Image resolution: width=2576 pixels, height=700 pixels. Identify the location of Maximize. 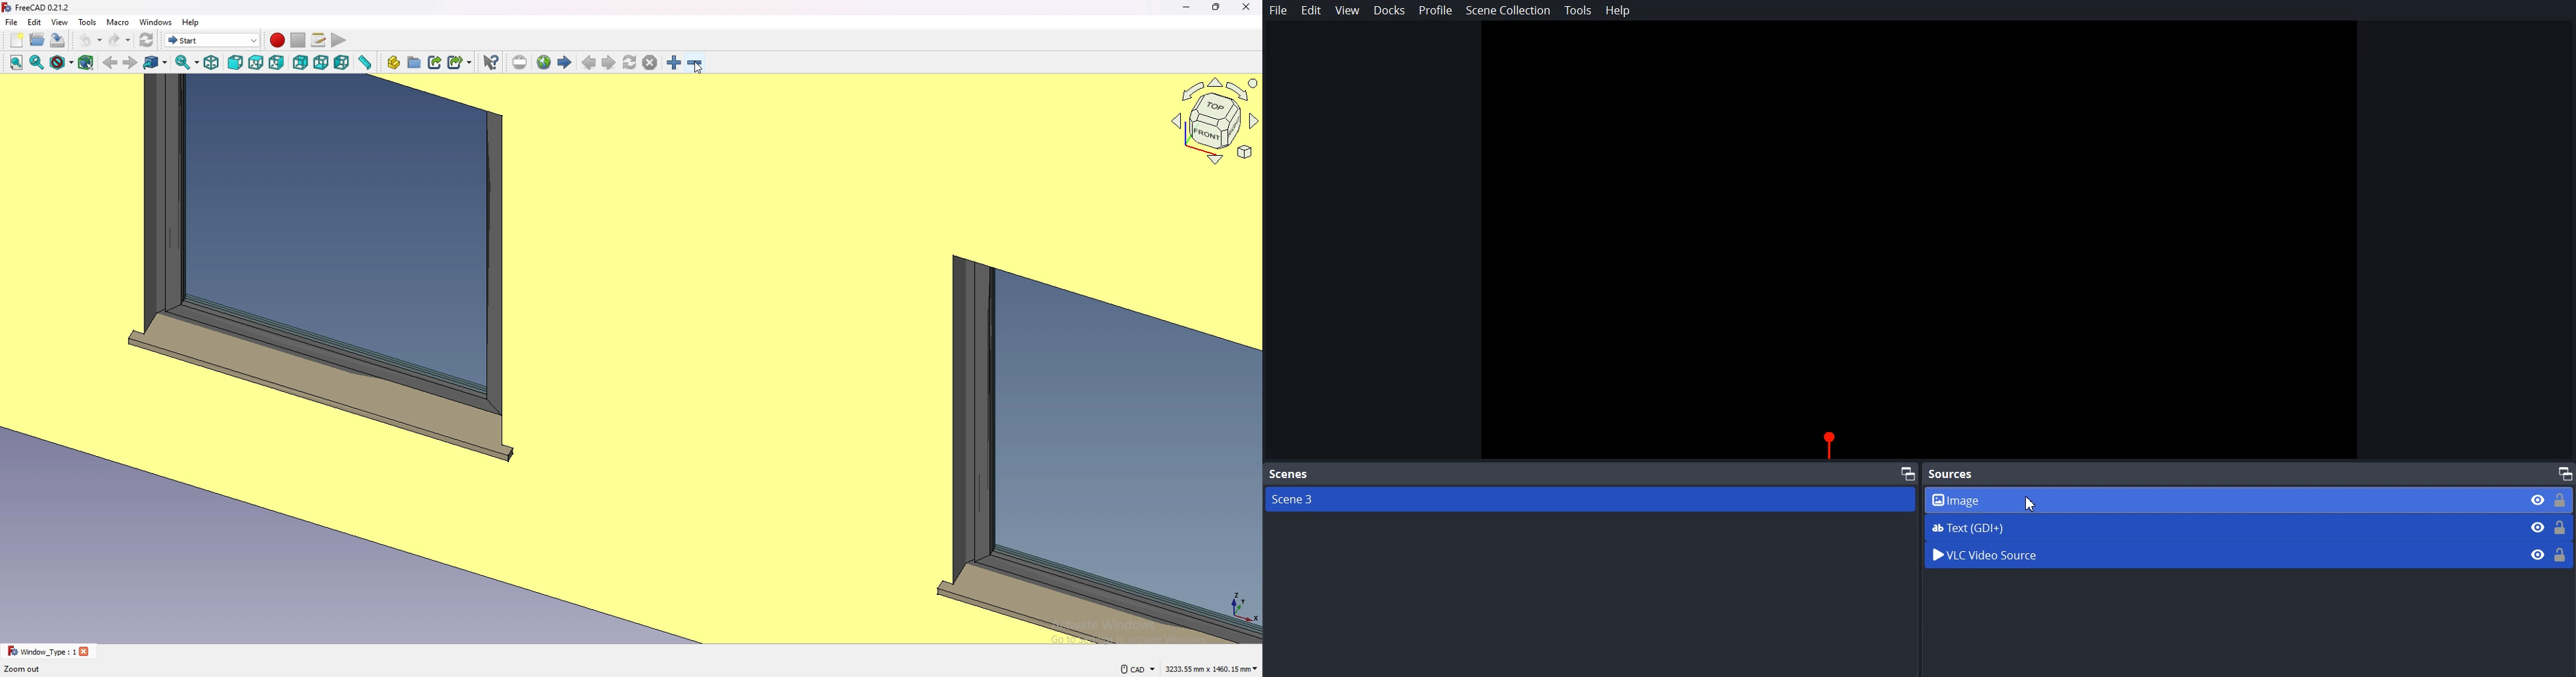
(1908, 473).